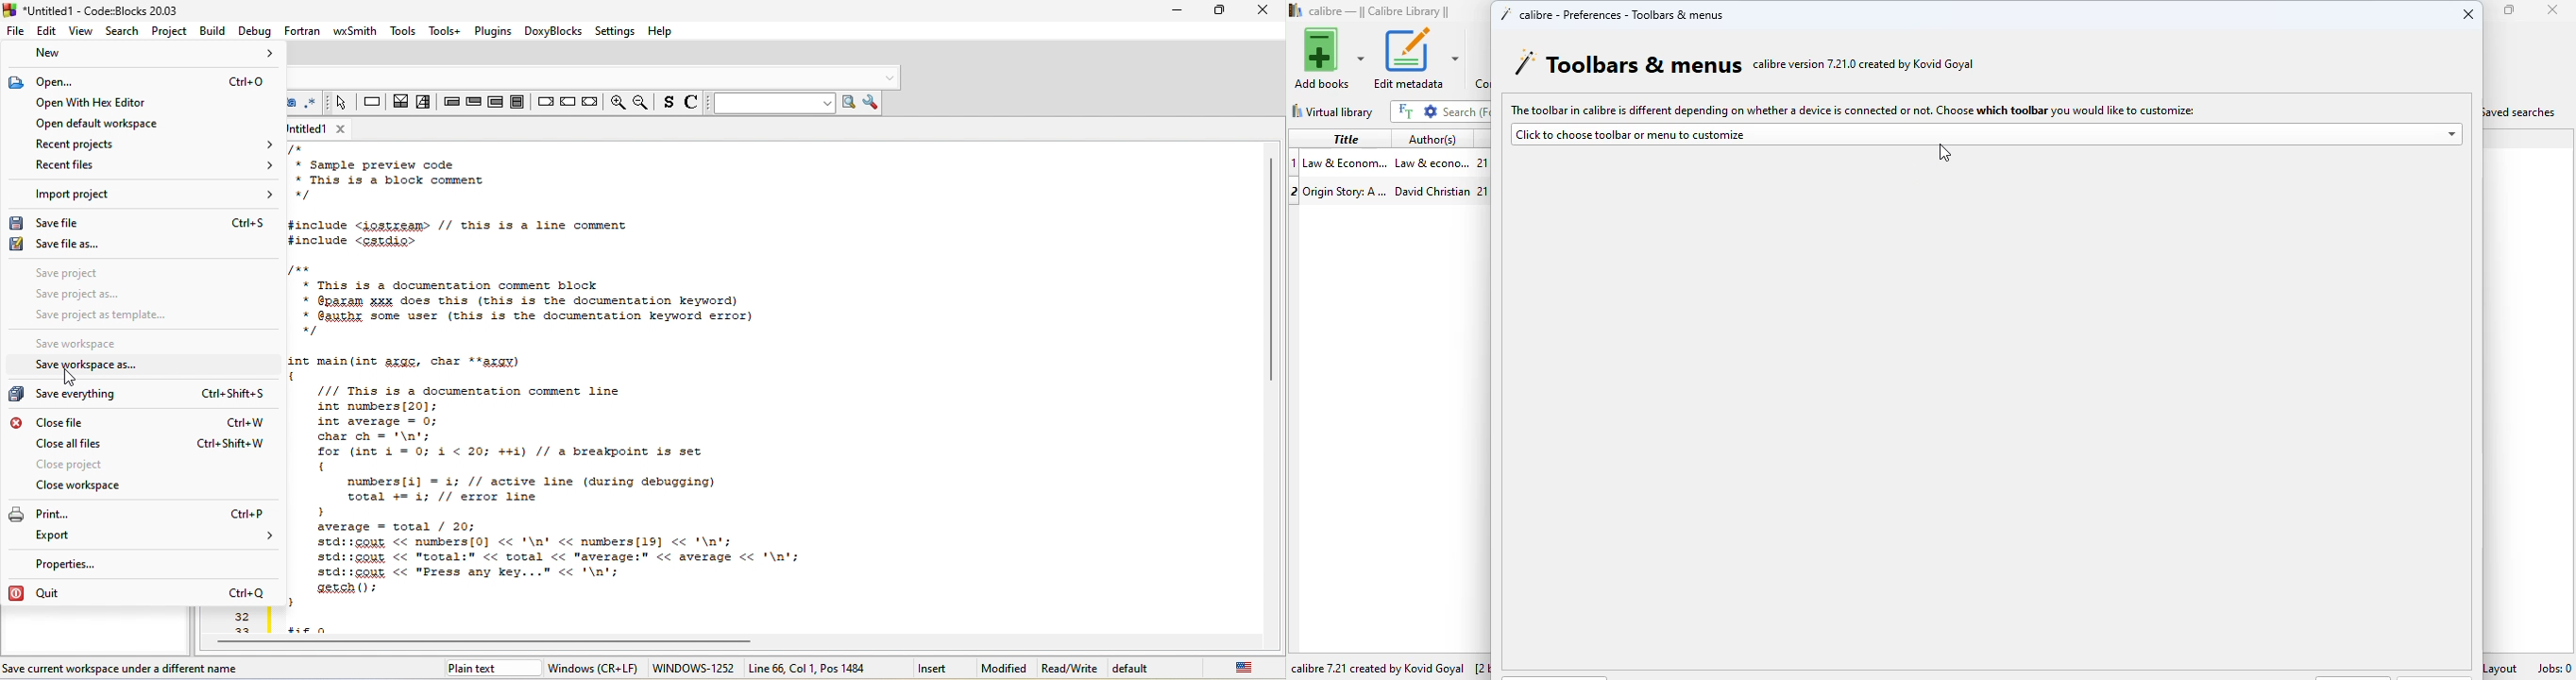  Describe the element at coordinates (447, 30) in the screenshot. I see `tools++` at that location.